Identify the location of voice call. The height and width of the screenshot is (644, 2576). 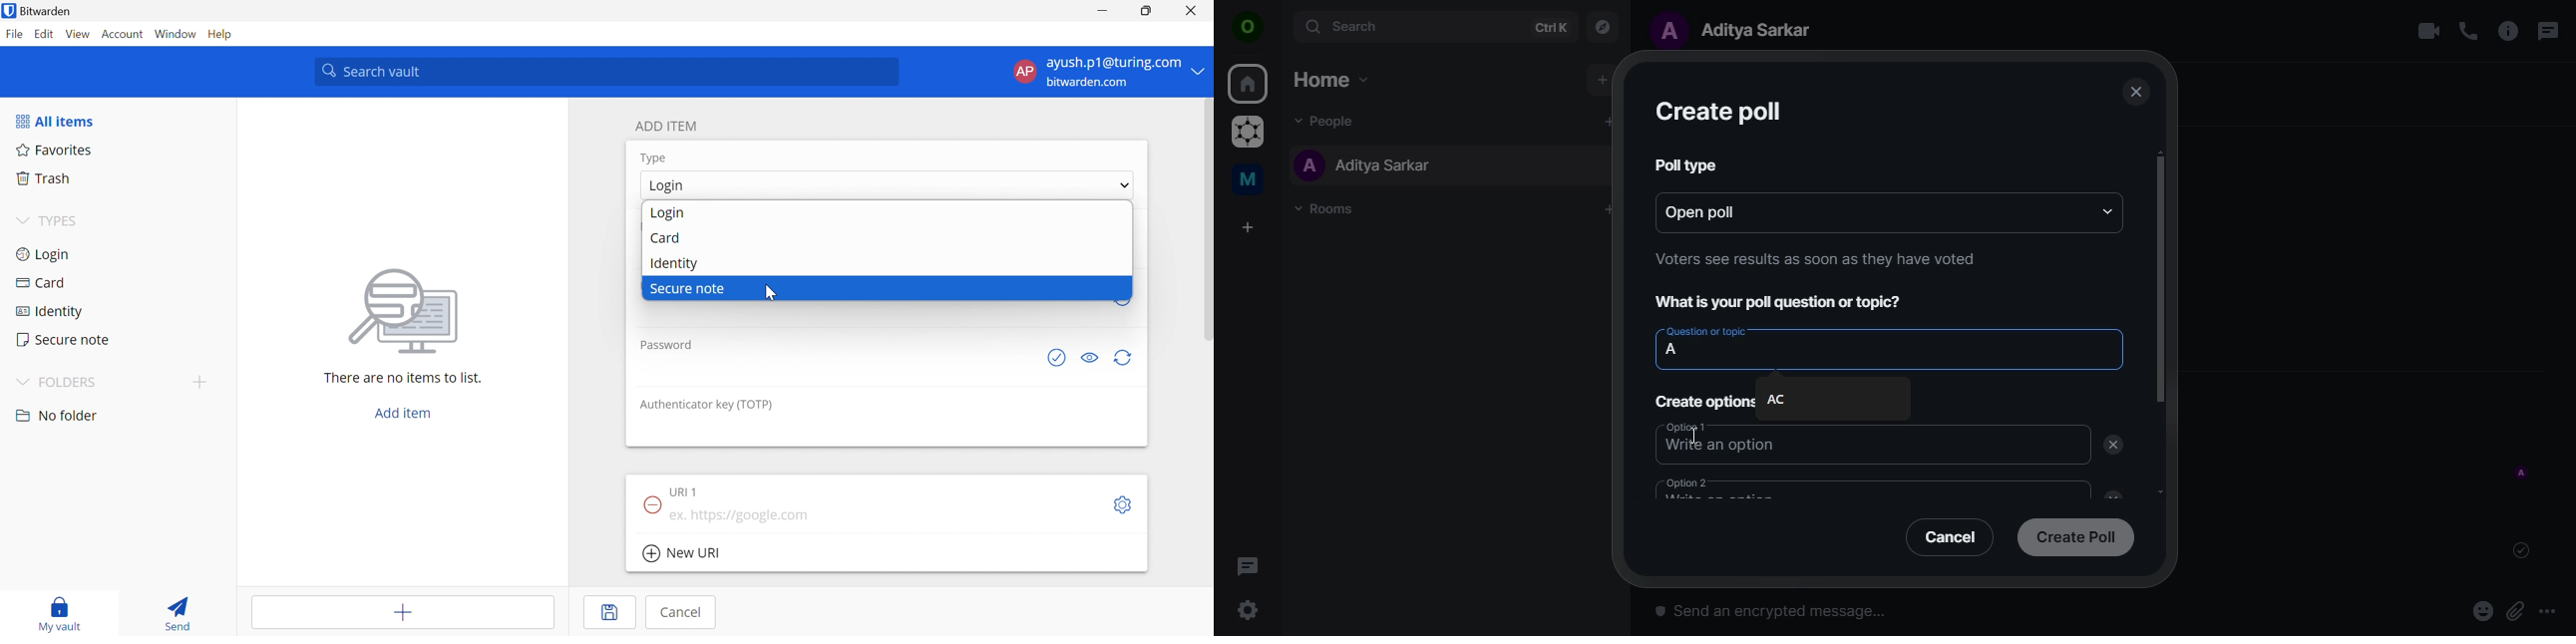
(2468, 31).